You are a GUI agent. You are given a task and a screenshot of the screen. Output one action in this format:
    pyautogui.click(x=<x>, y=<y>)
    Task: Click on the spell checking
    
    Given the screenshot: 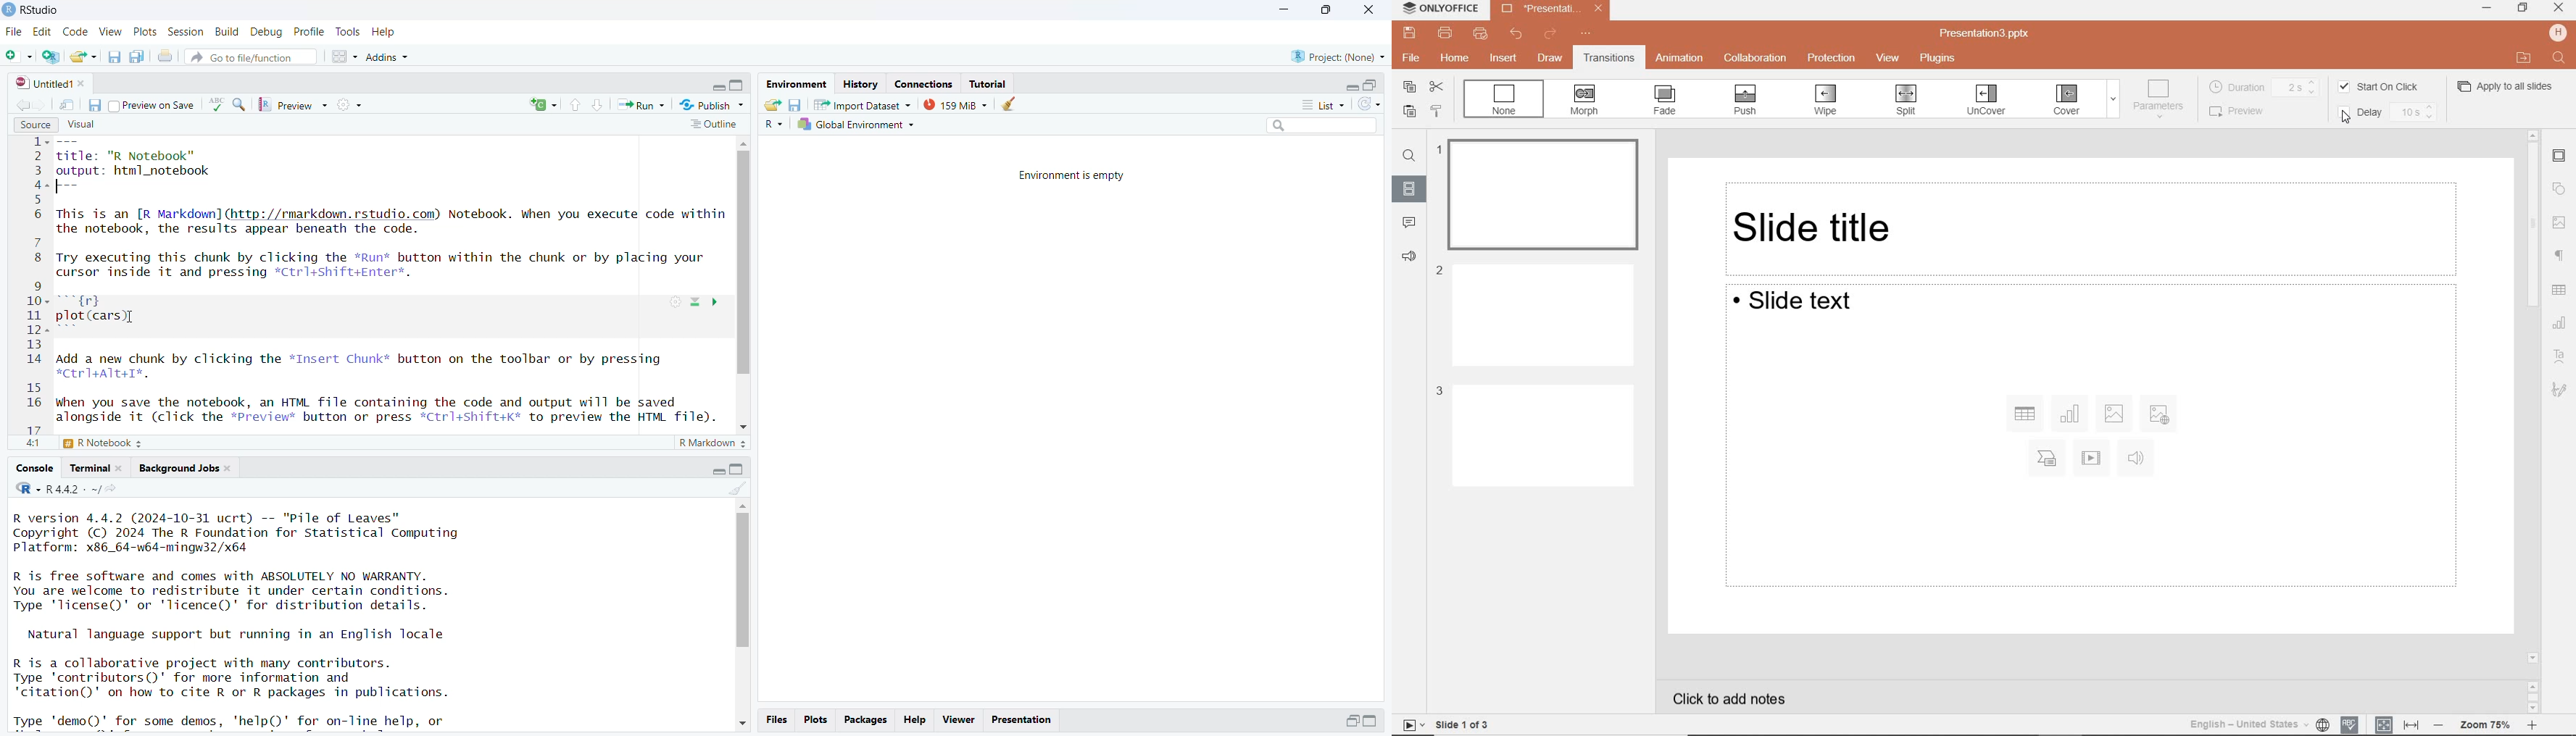 What is the action you would take?
    pyautogui.click(x=2350, y=725)
    